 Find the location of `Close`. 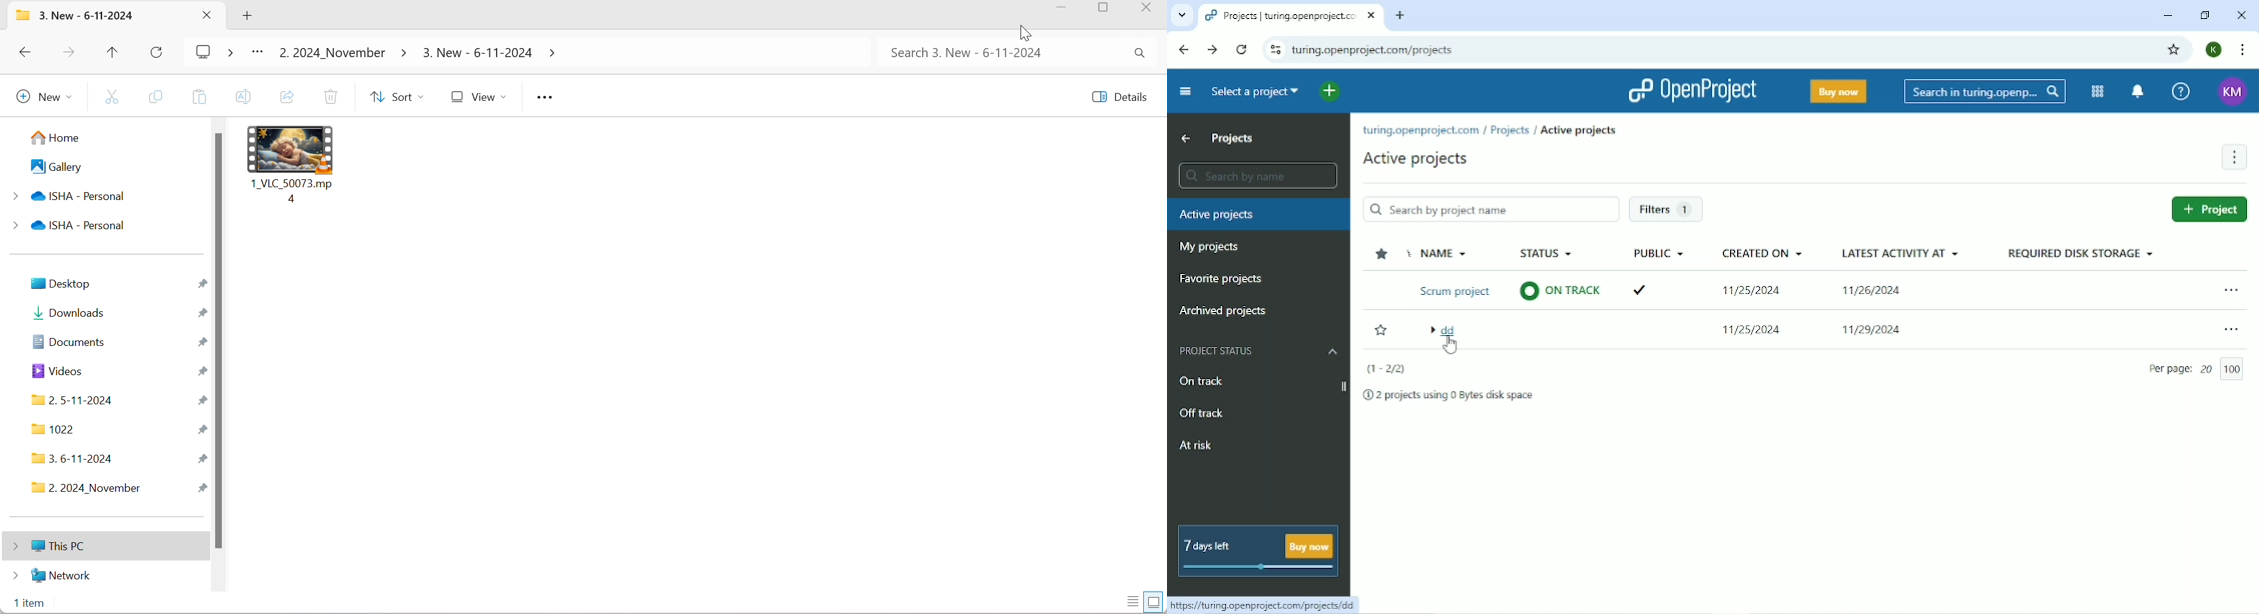

Close is located at coordinates (2241, 17).